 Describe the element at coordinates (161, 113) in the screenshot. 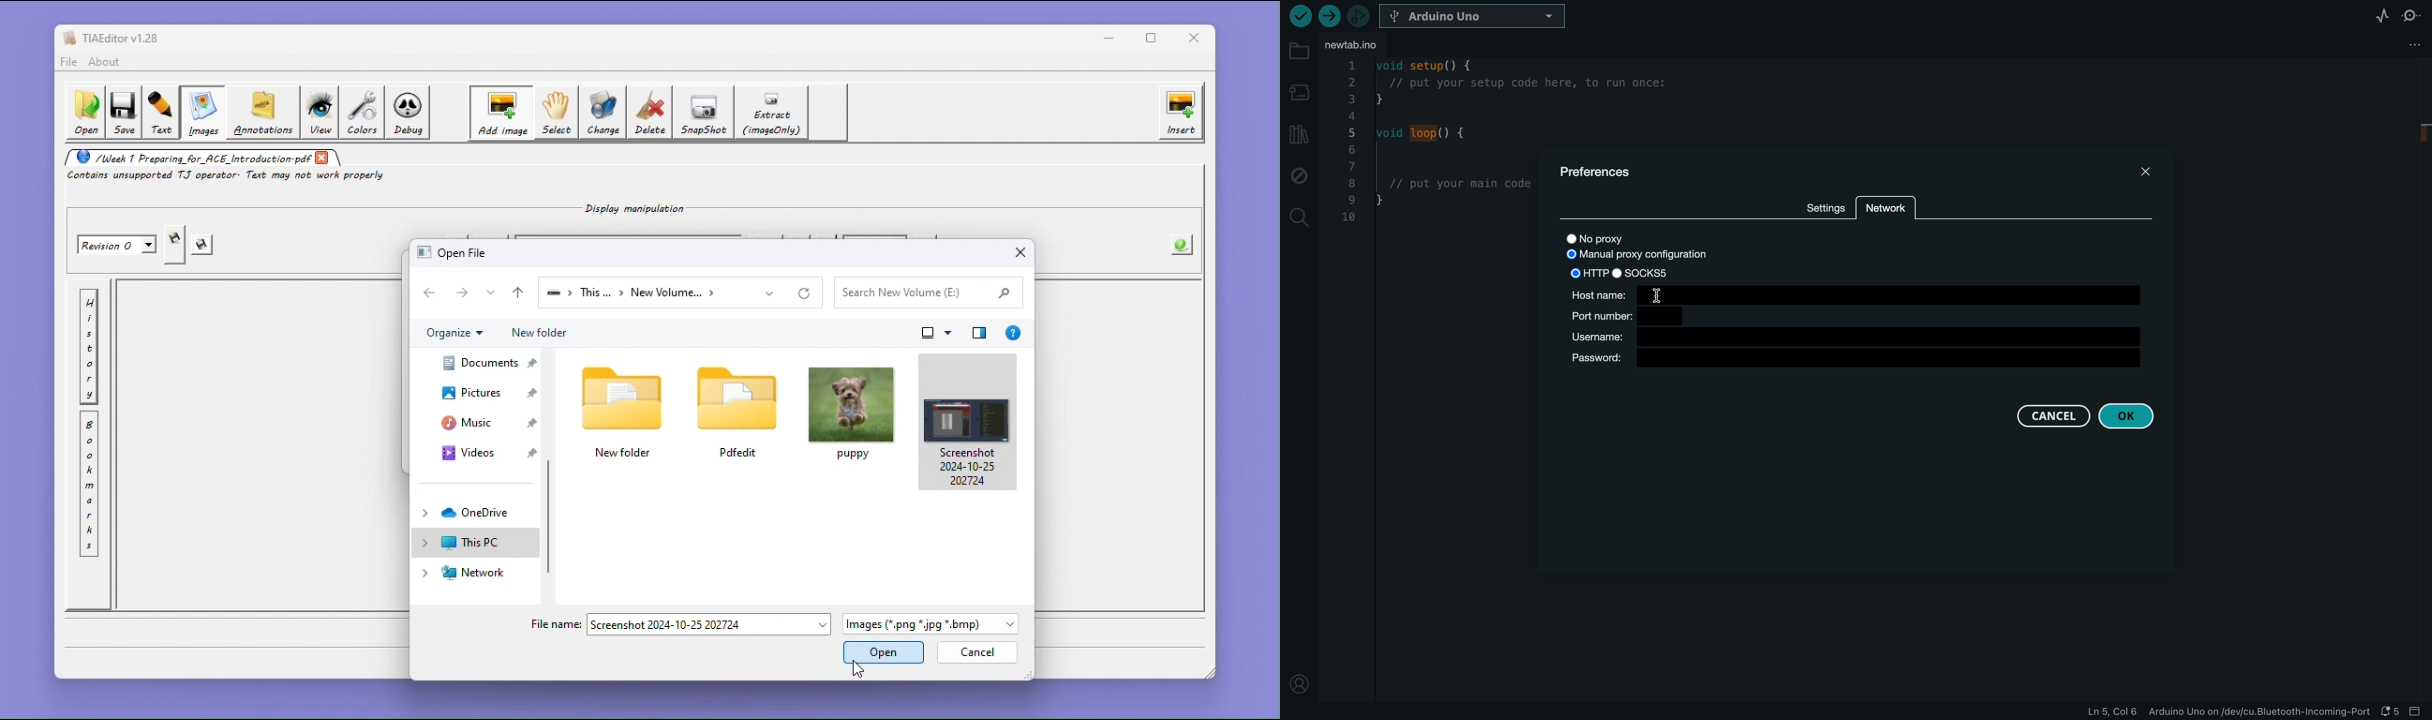

I see `Text` at that location.